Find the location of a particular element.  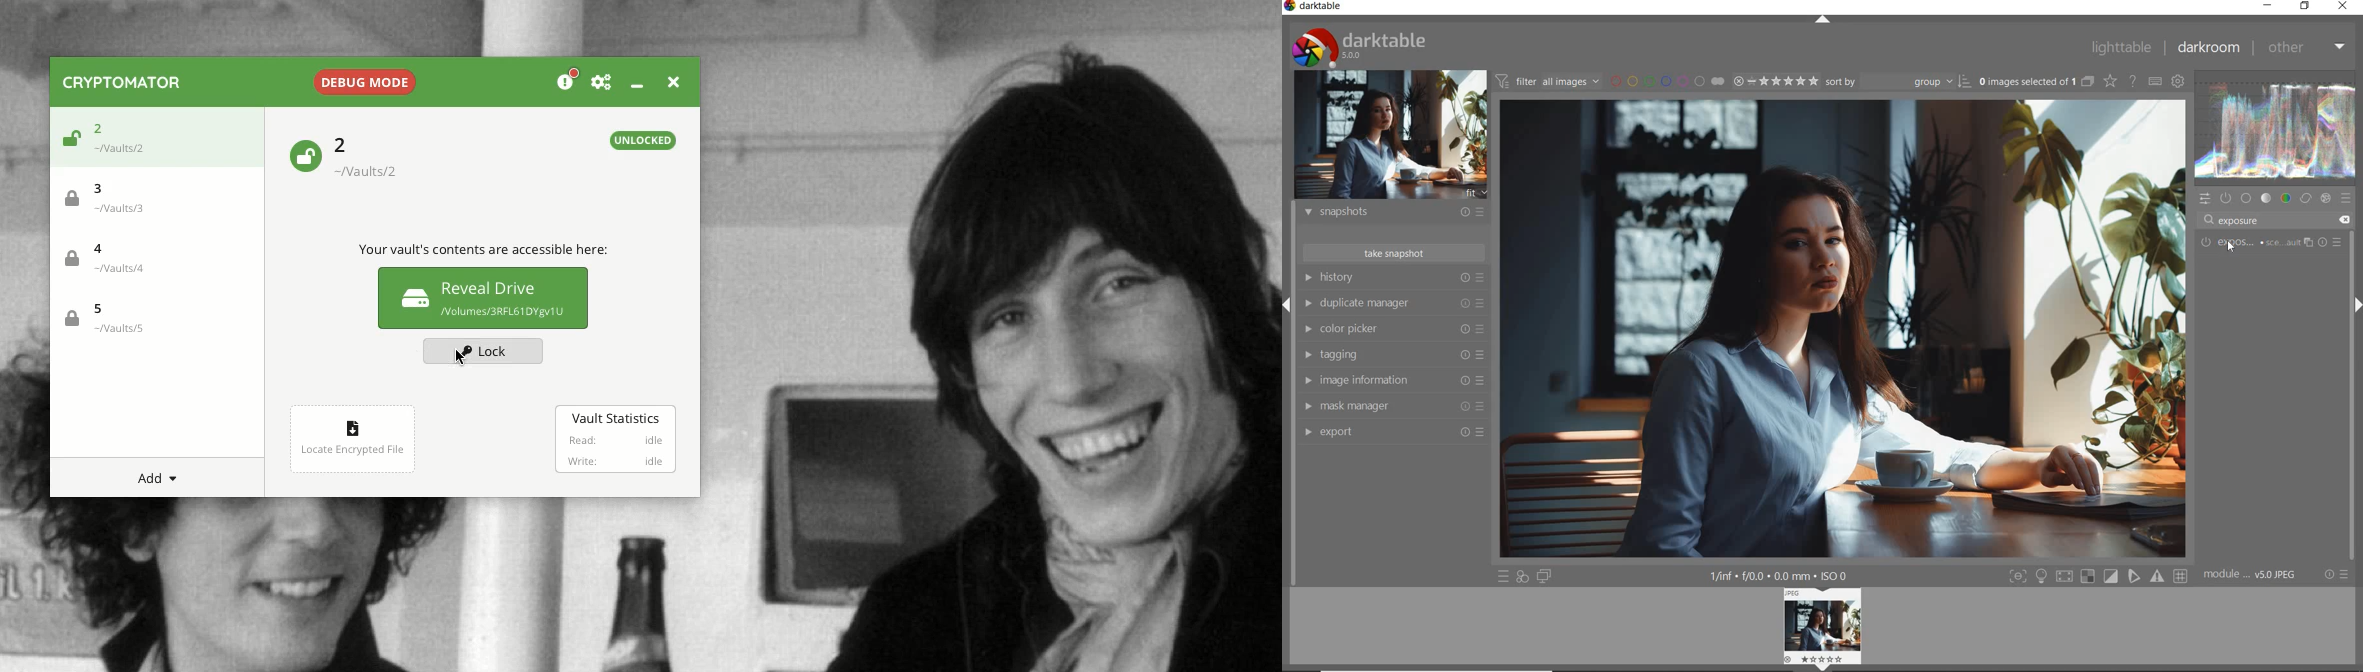

sort is located at coordinates (1896, 82).